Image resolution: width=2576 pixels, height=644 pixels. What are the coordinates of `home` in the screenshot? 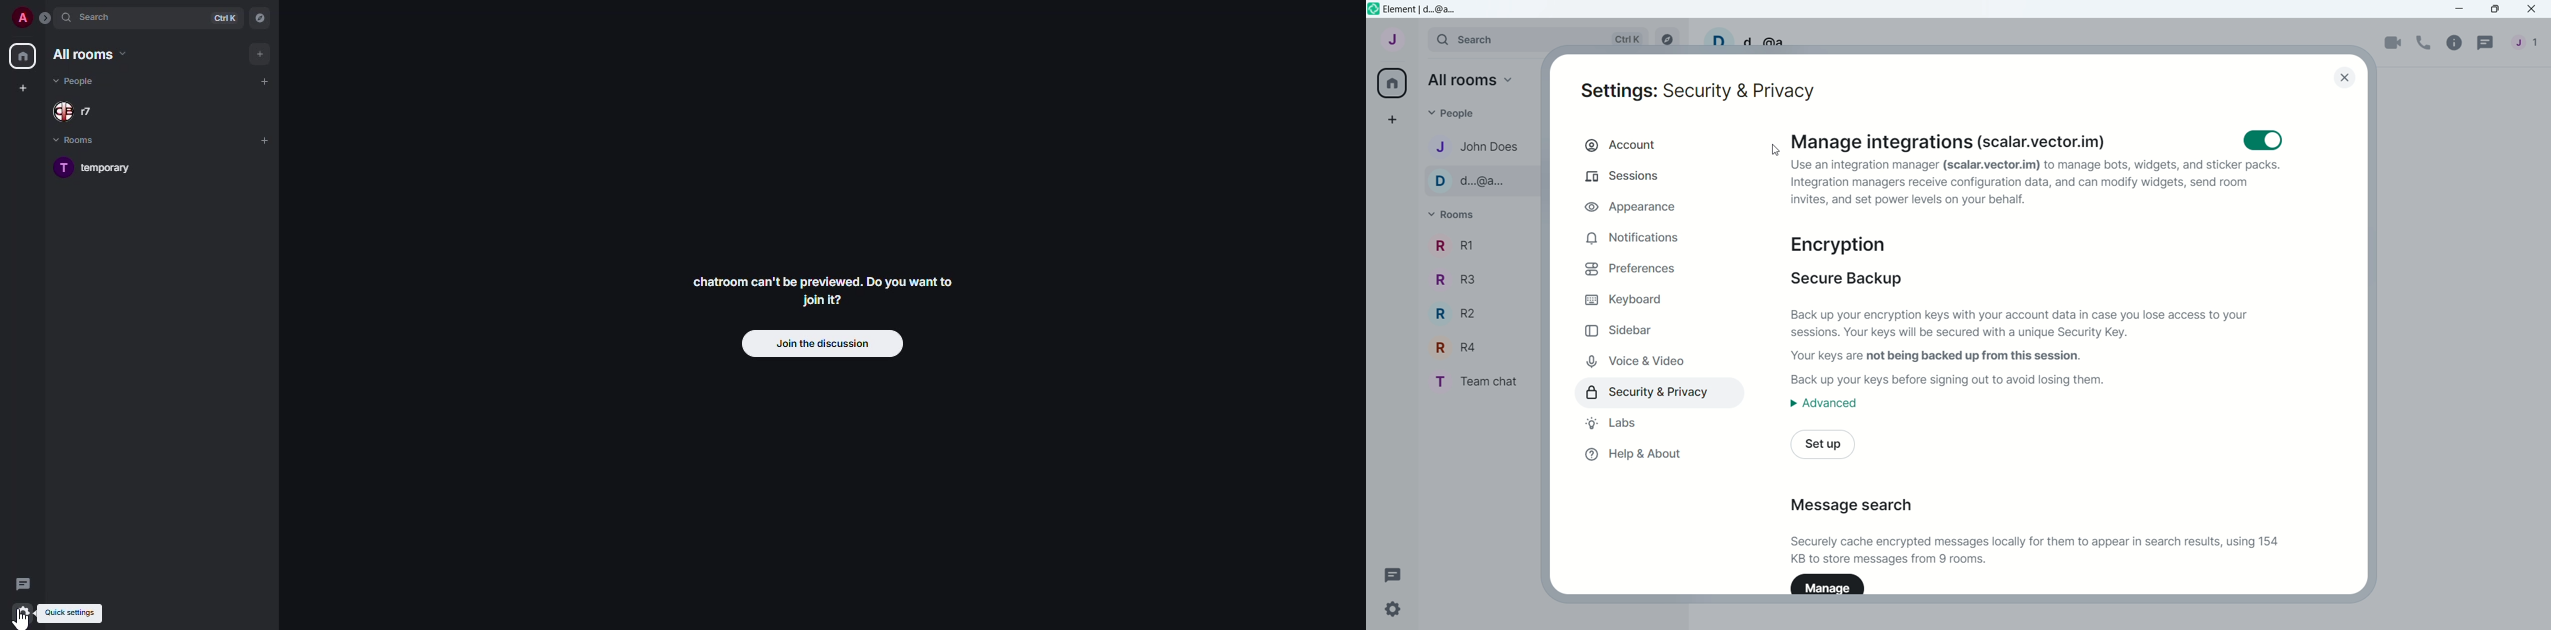 It's located at (23, 56).